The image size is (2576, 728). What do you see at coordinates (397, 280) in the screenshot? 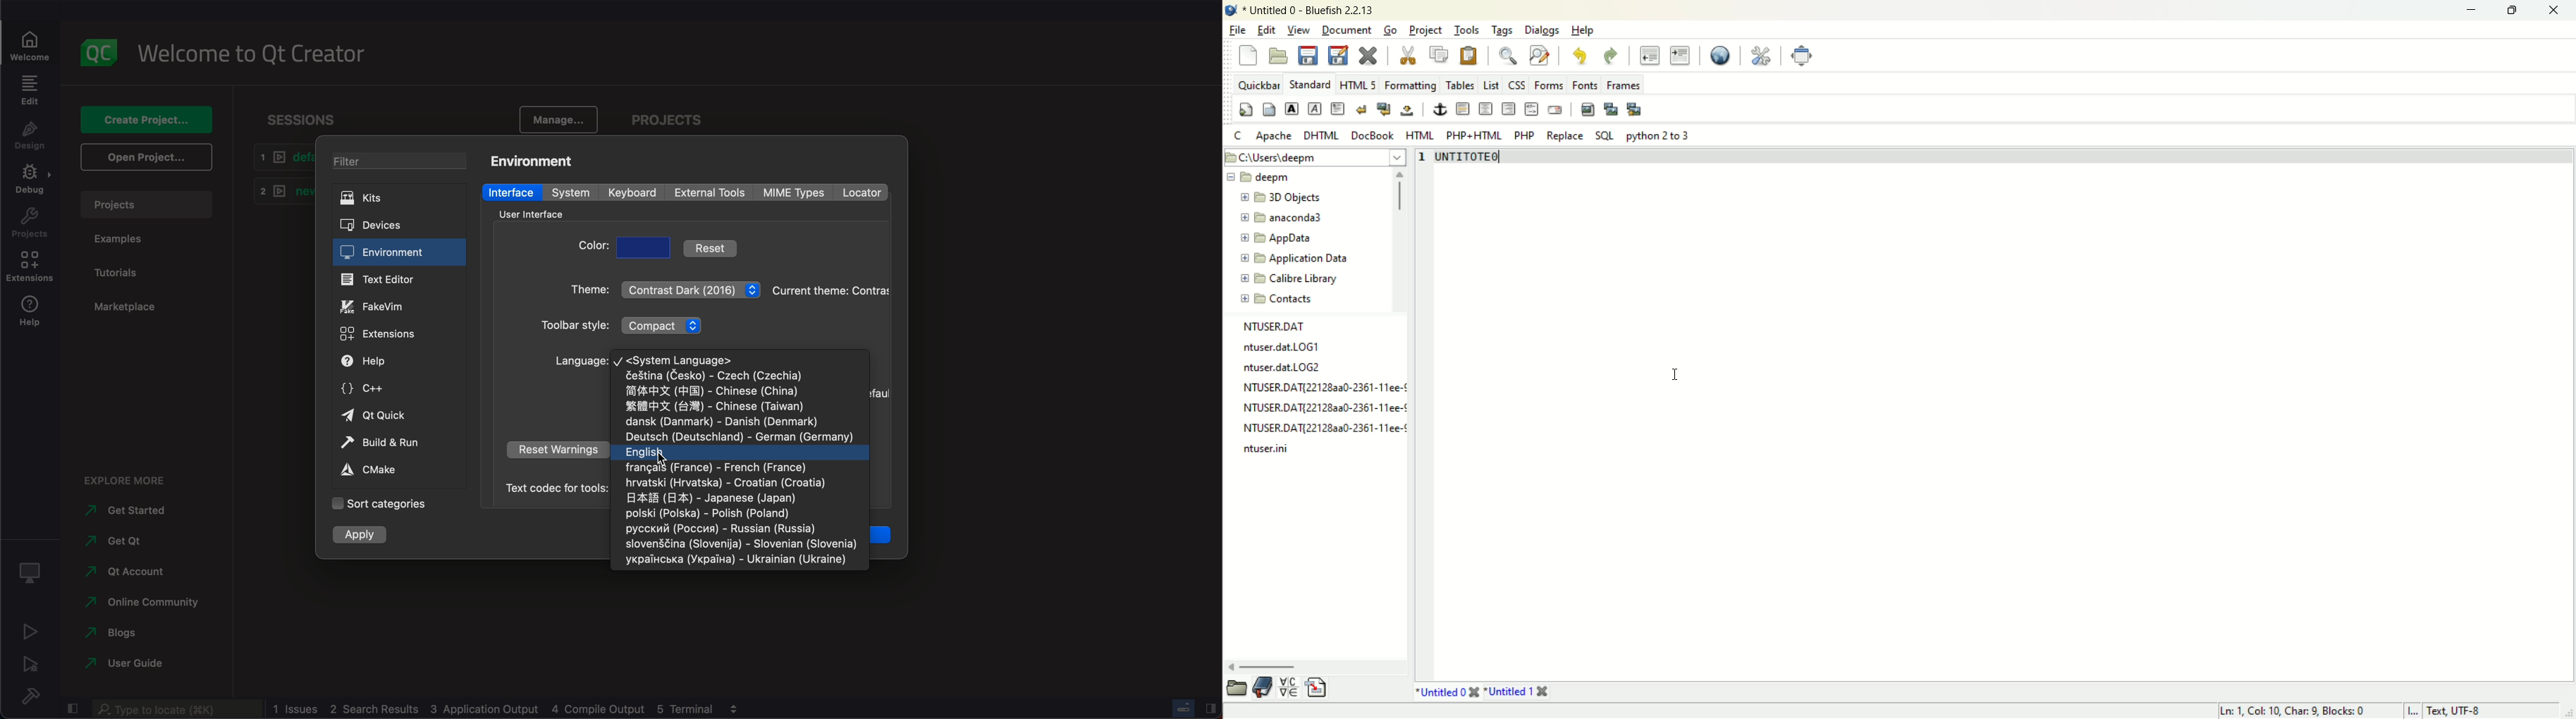
I see `text editor` at bounding box center [397, 280].